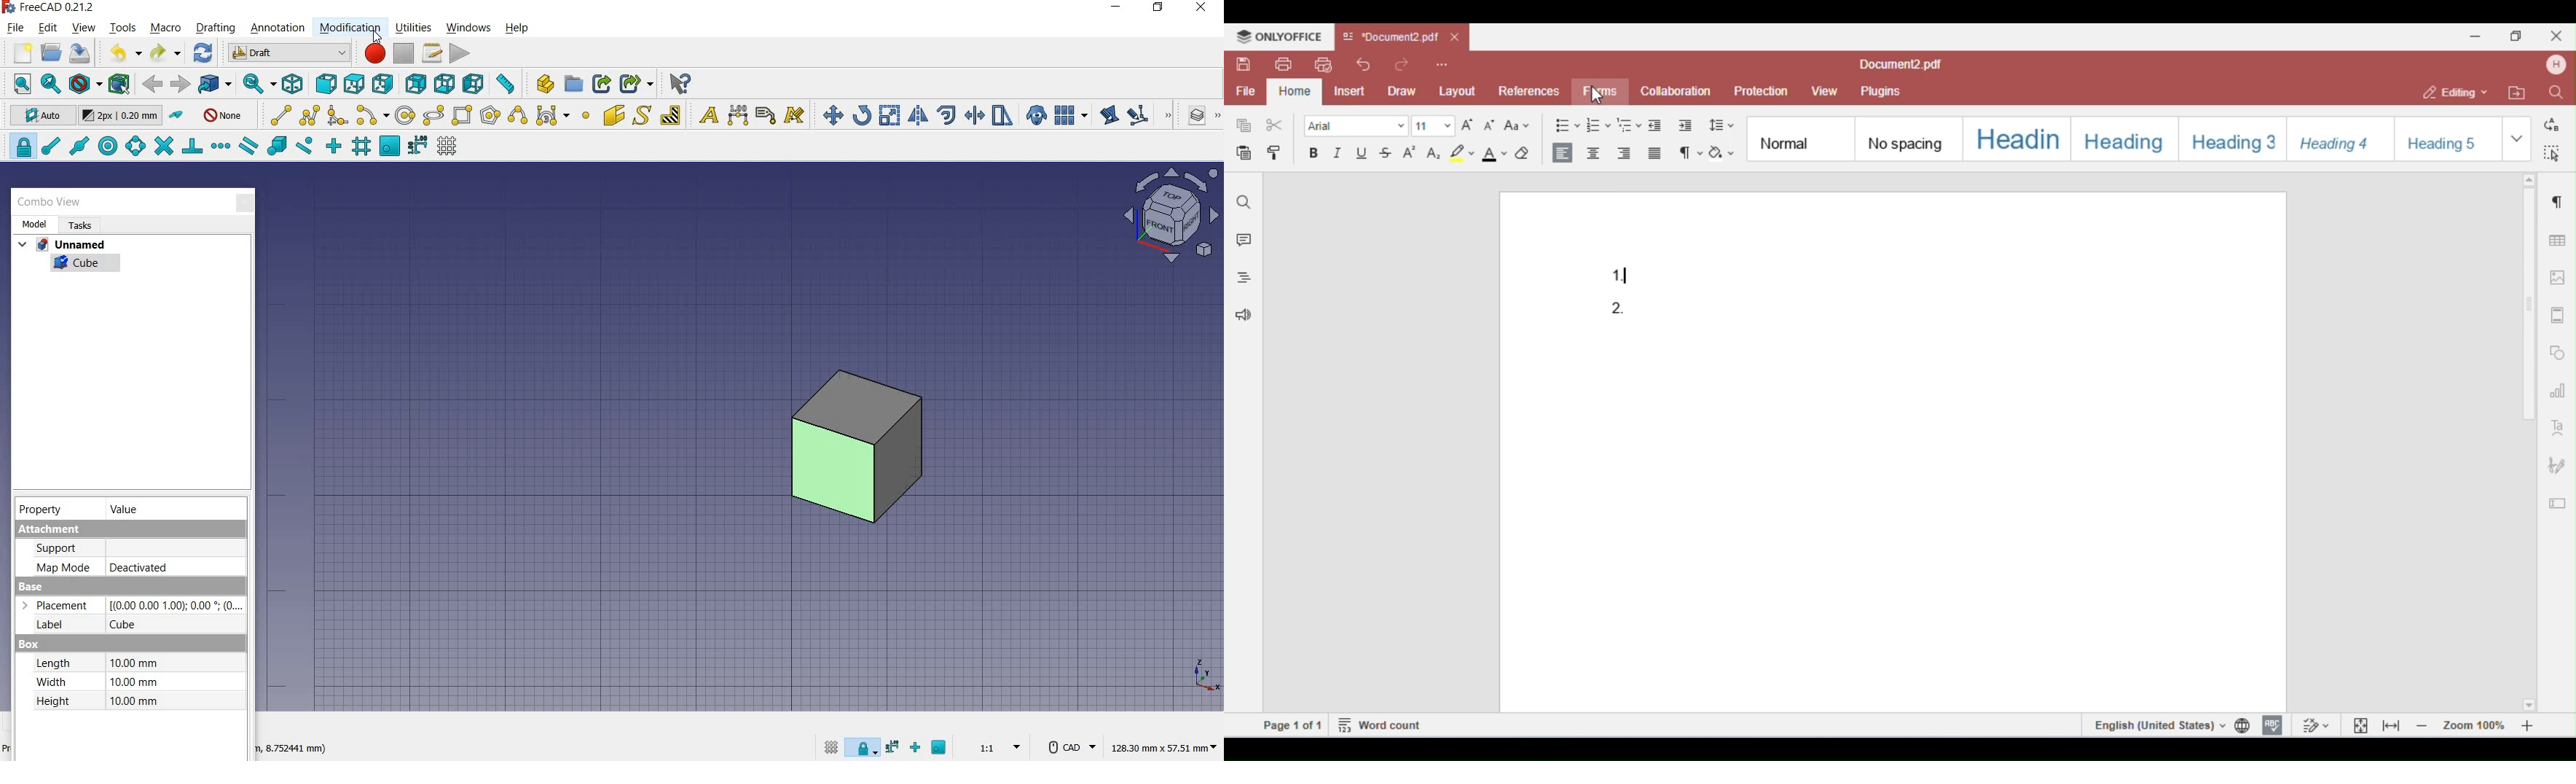  What do you see at coordinates (291, 749) in the screenshot?
I see `dimension` at bounding box center [291, 749].